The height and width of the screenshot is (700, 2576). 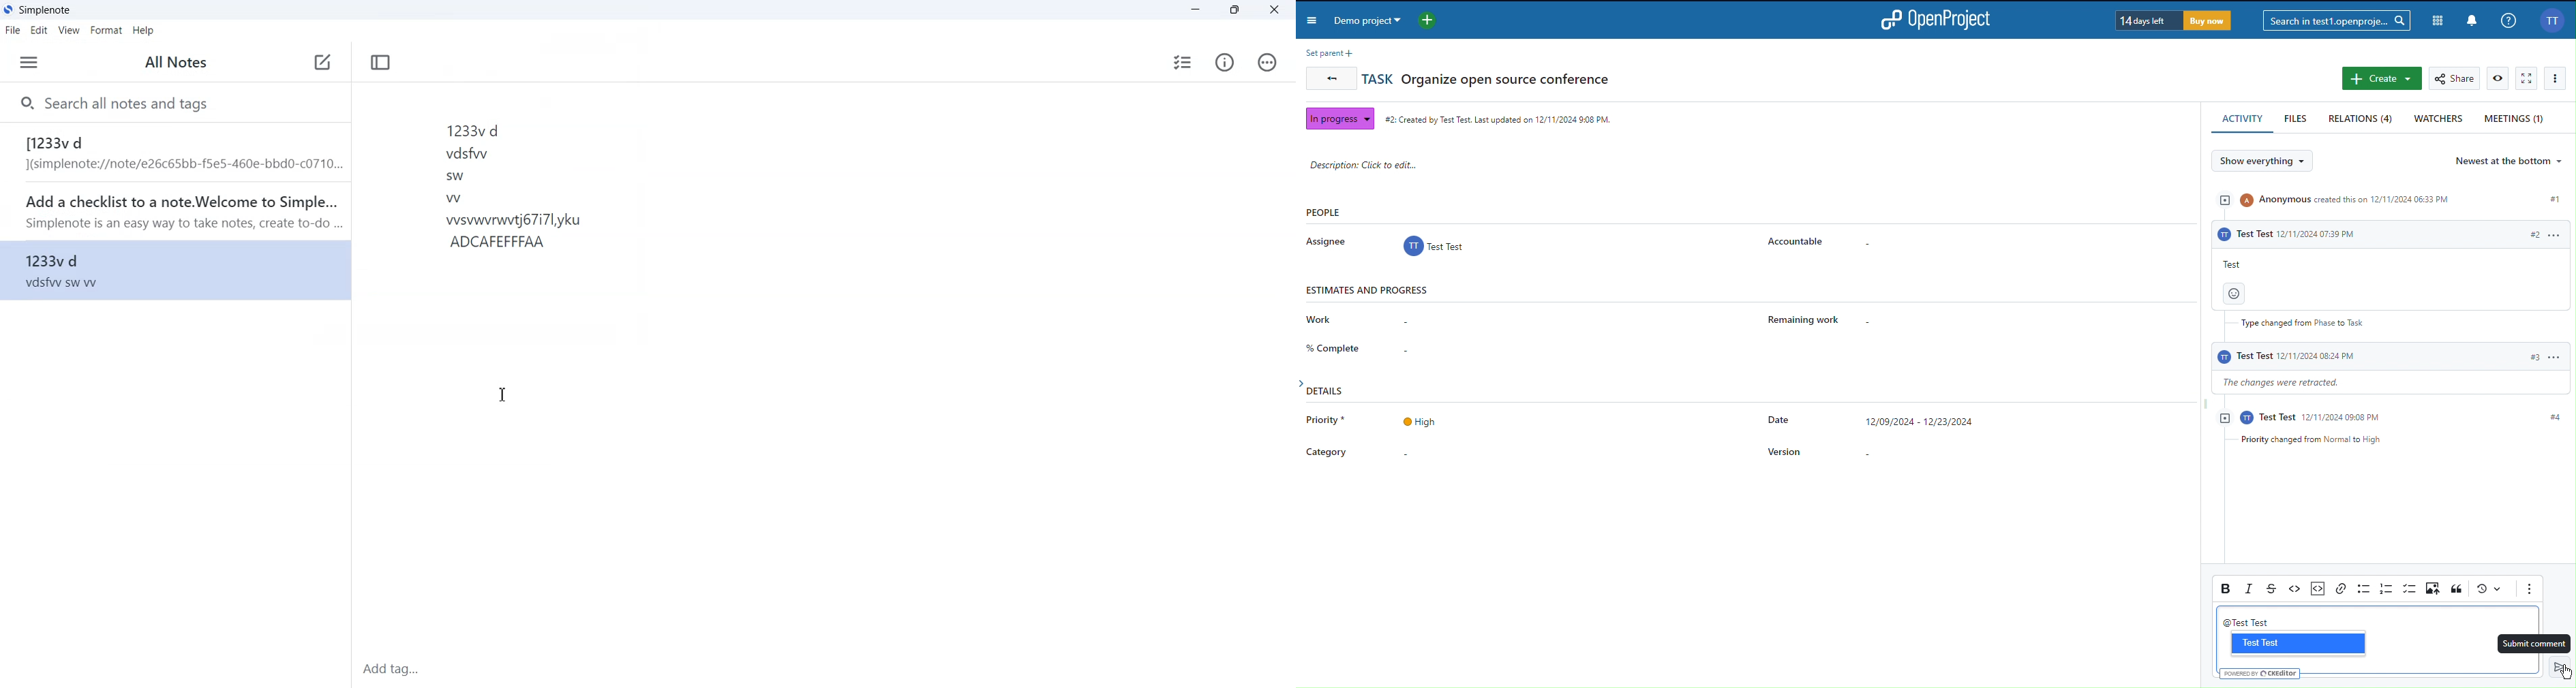 What do you see at coordinates (1195, 10) in the screenshot?
I see `Minimize` at bounding box center [1195, 10].